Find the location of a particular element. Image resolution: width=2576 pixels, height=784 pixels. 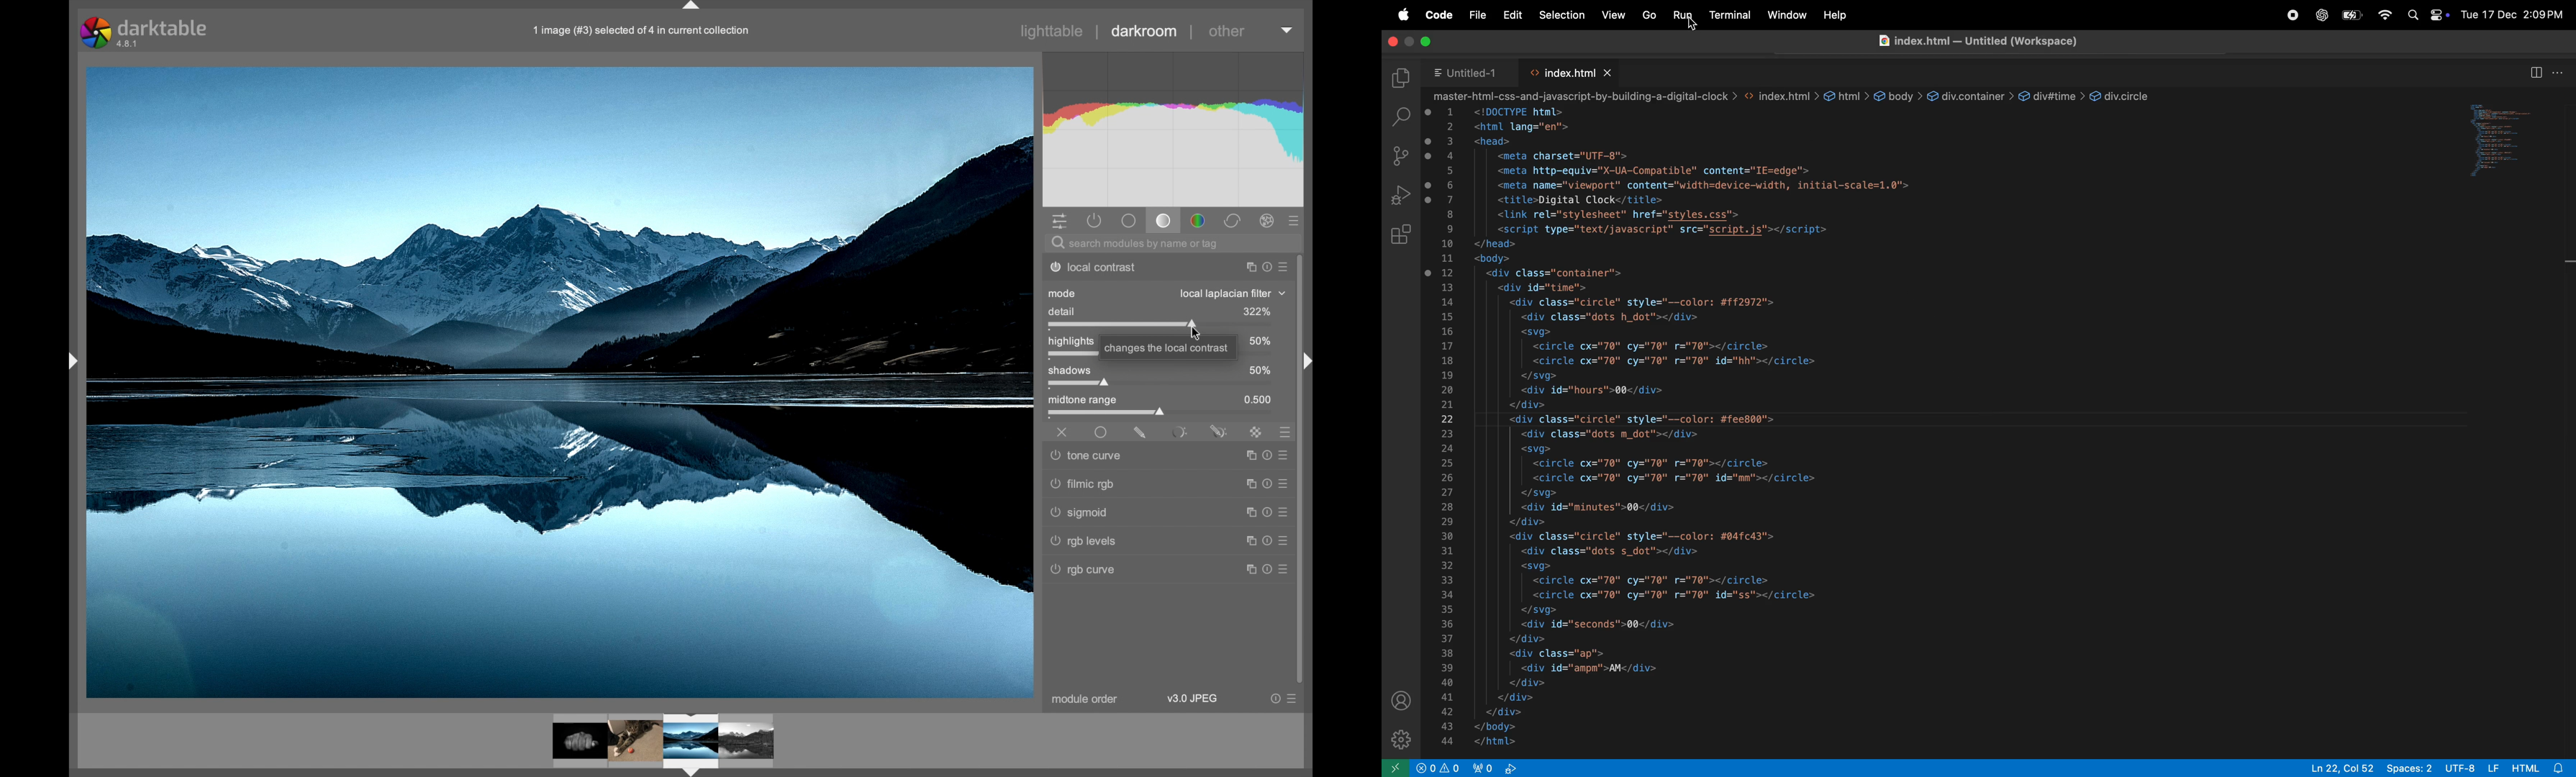

local contrast is located at coordinates (1093, 266).